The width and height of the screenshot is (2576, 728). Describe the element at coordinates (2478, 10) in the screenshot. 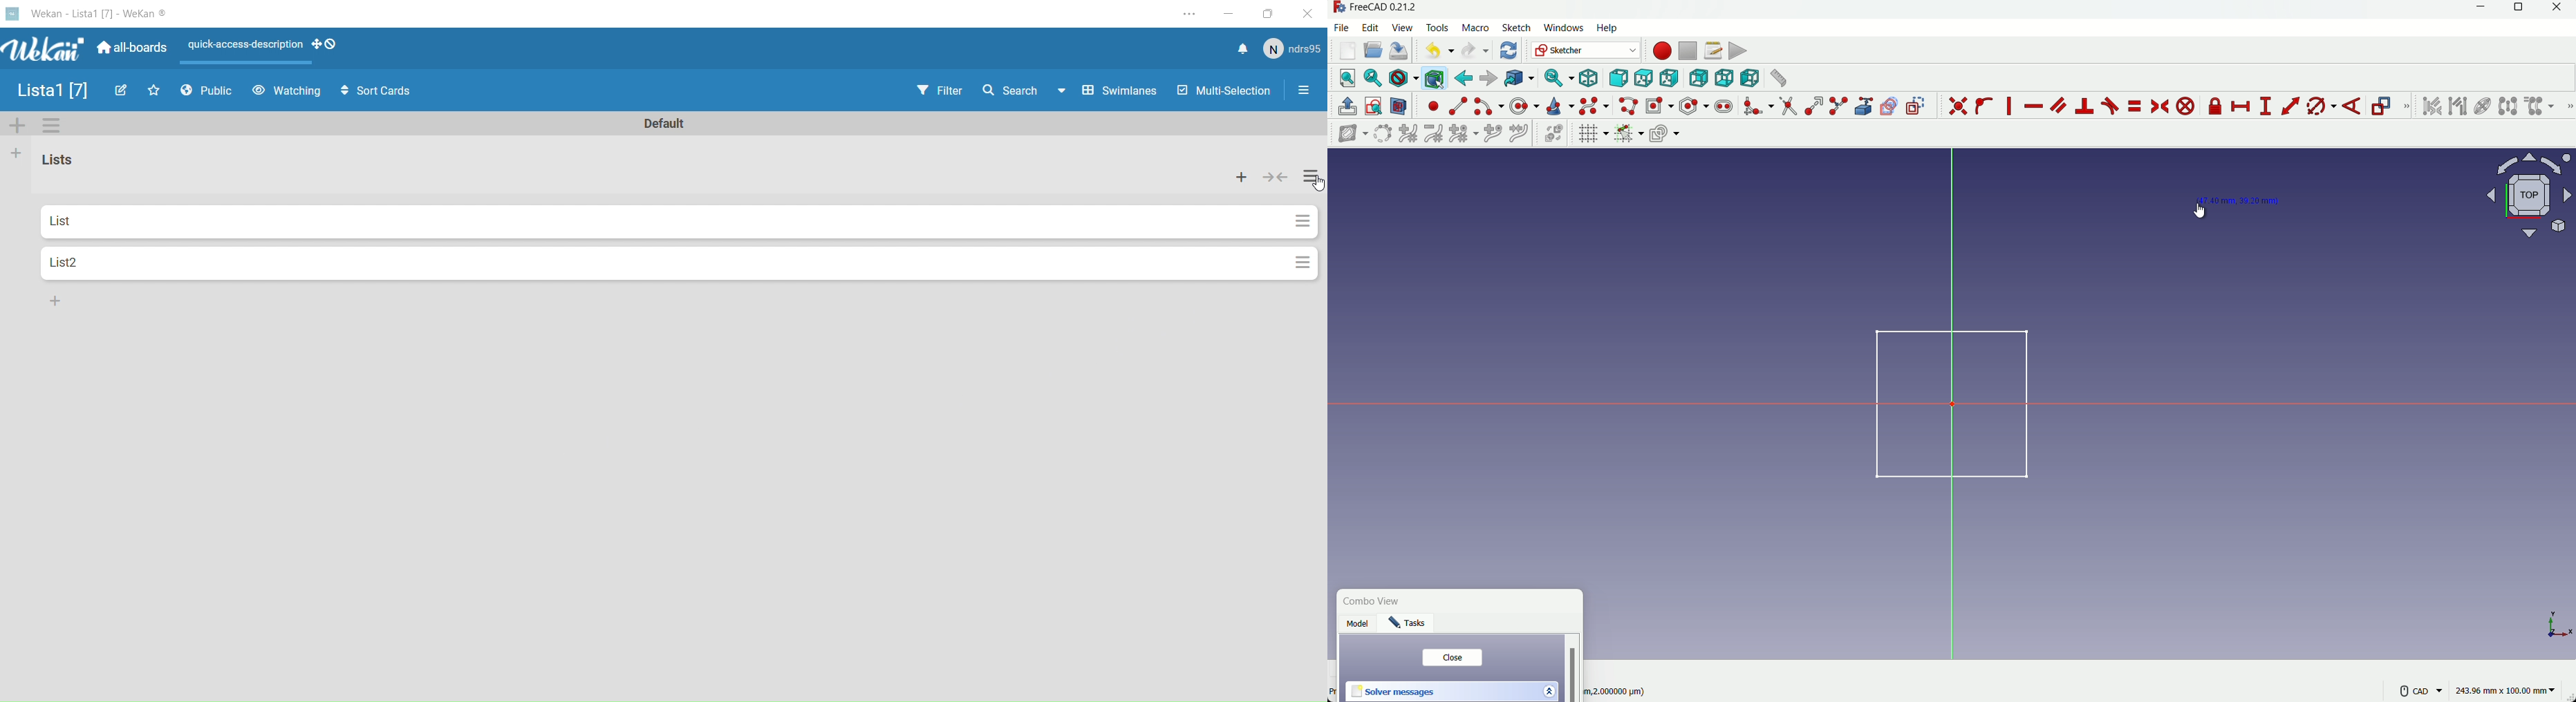

I see `minimize` at that location.